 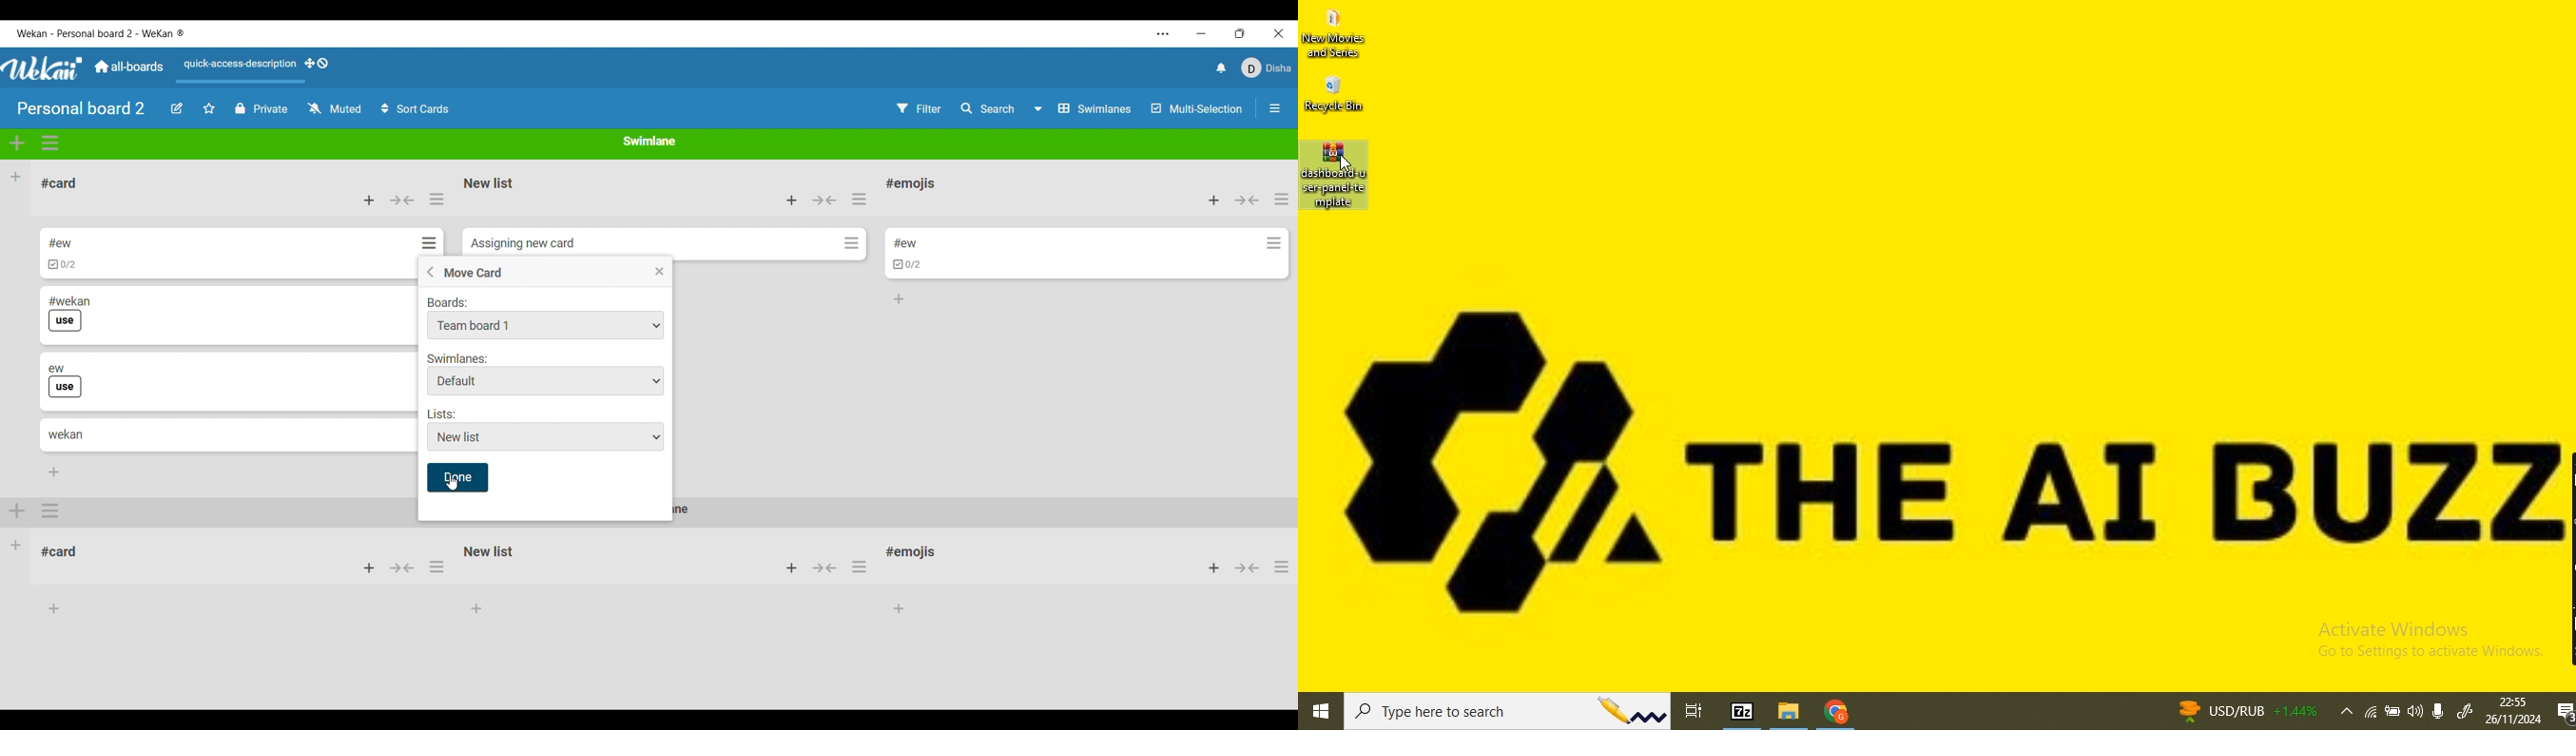 What do you see at coordinates (1267, 68) in the screenshot?
I see `Current account` at bounding box center [1267, 68].